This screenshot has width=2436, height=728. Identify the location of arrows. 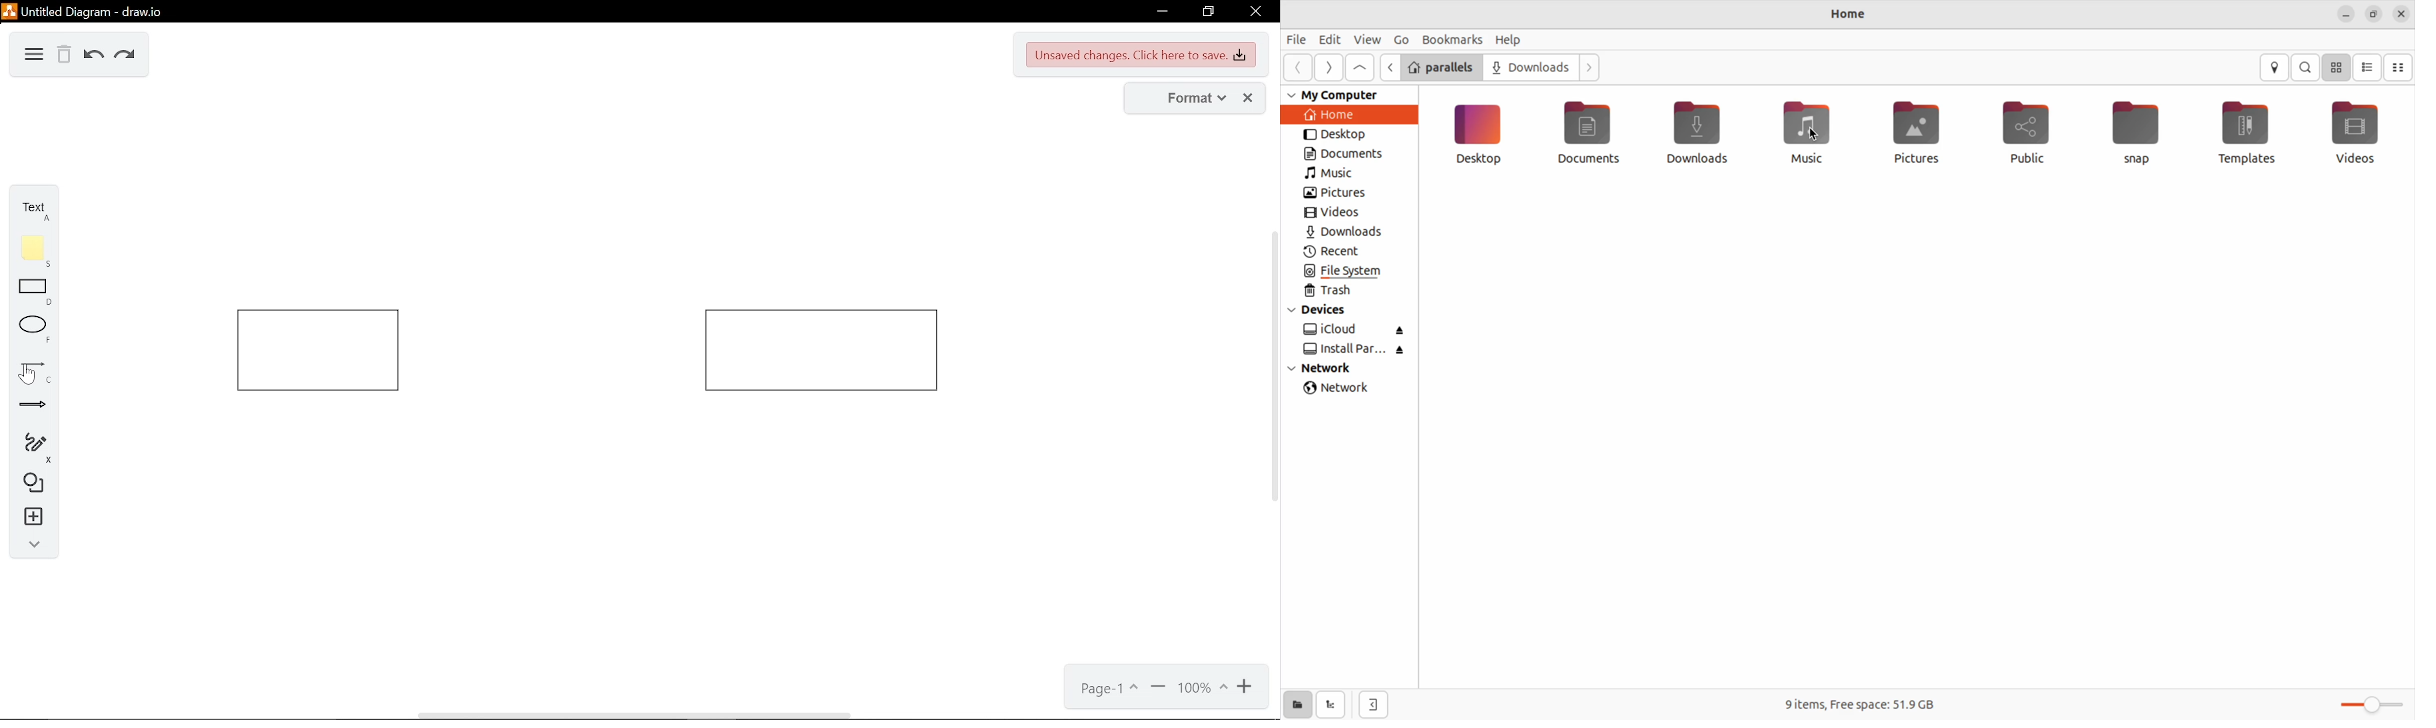
(27, 406).